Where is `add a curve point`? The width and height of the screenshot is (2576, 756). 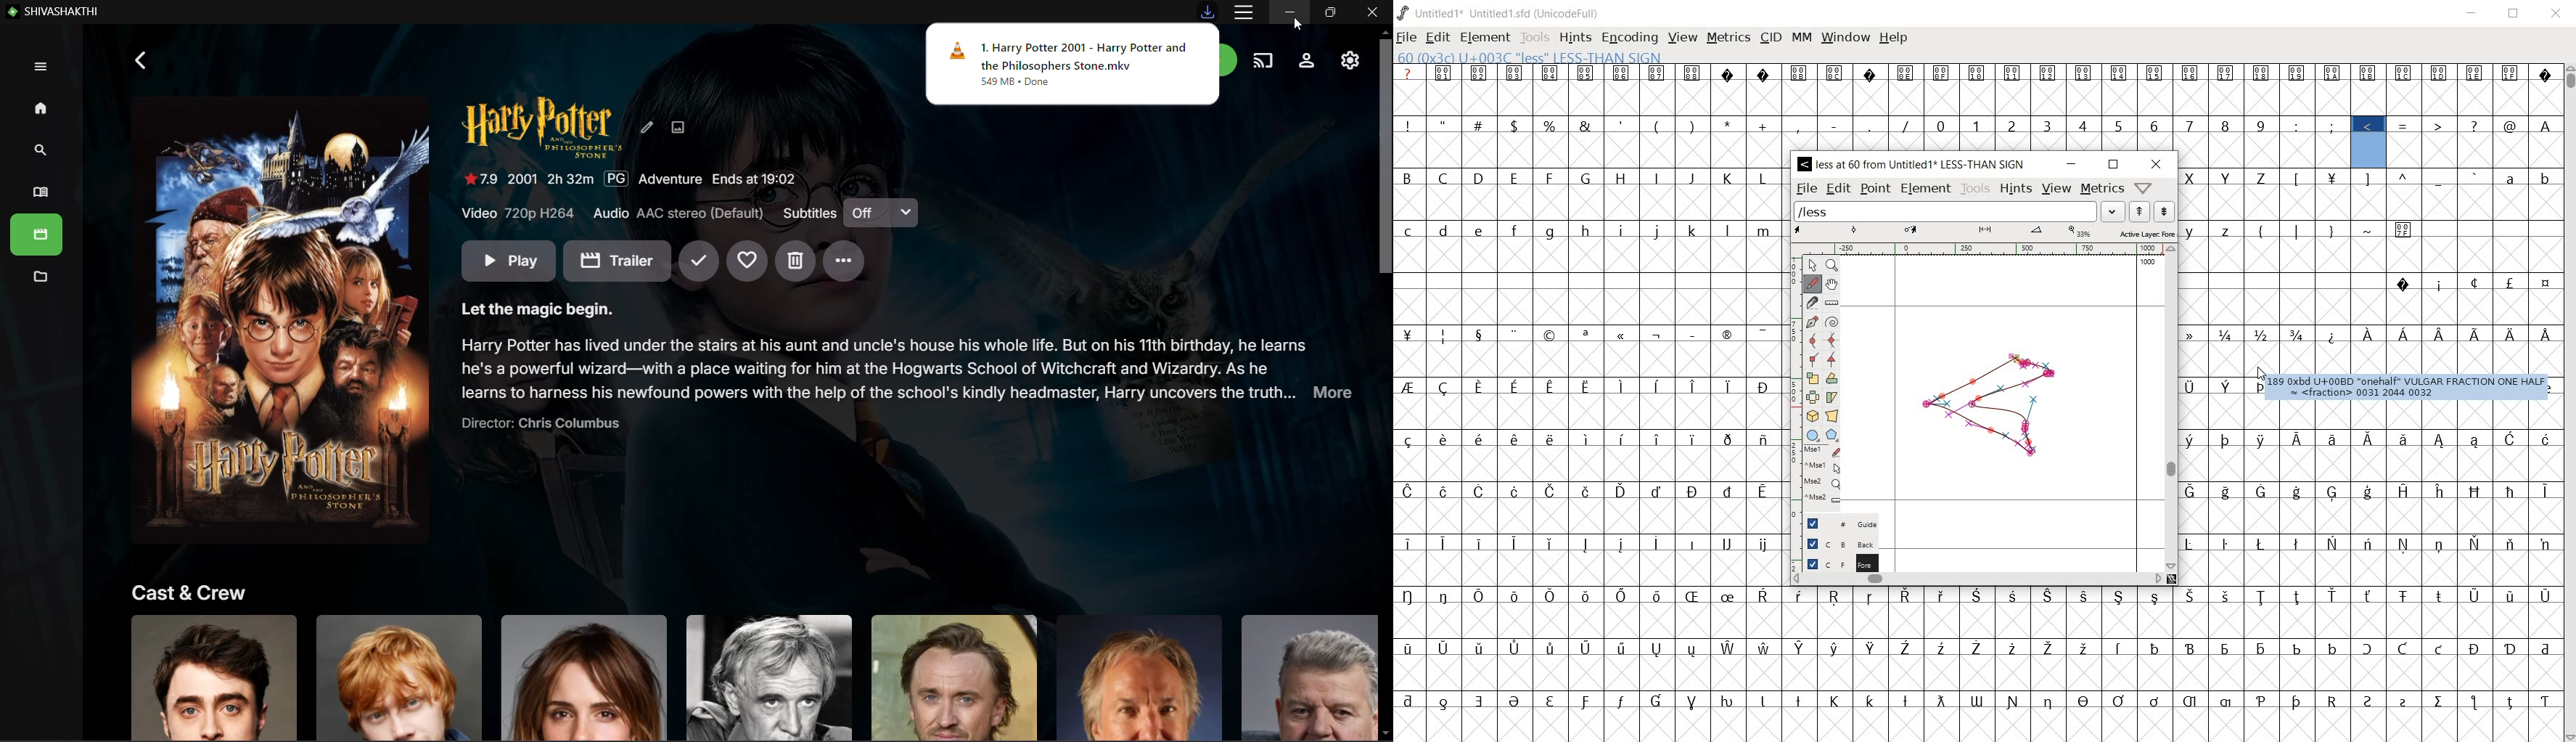
add a curve point is located at coordinates (1812, 339).